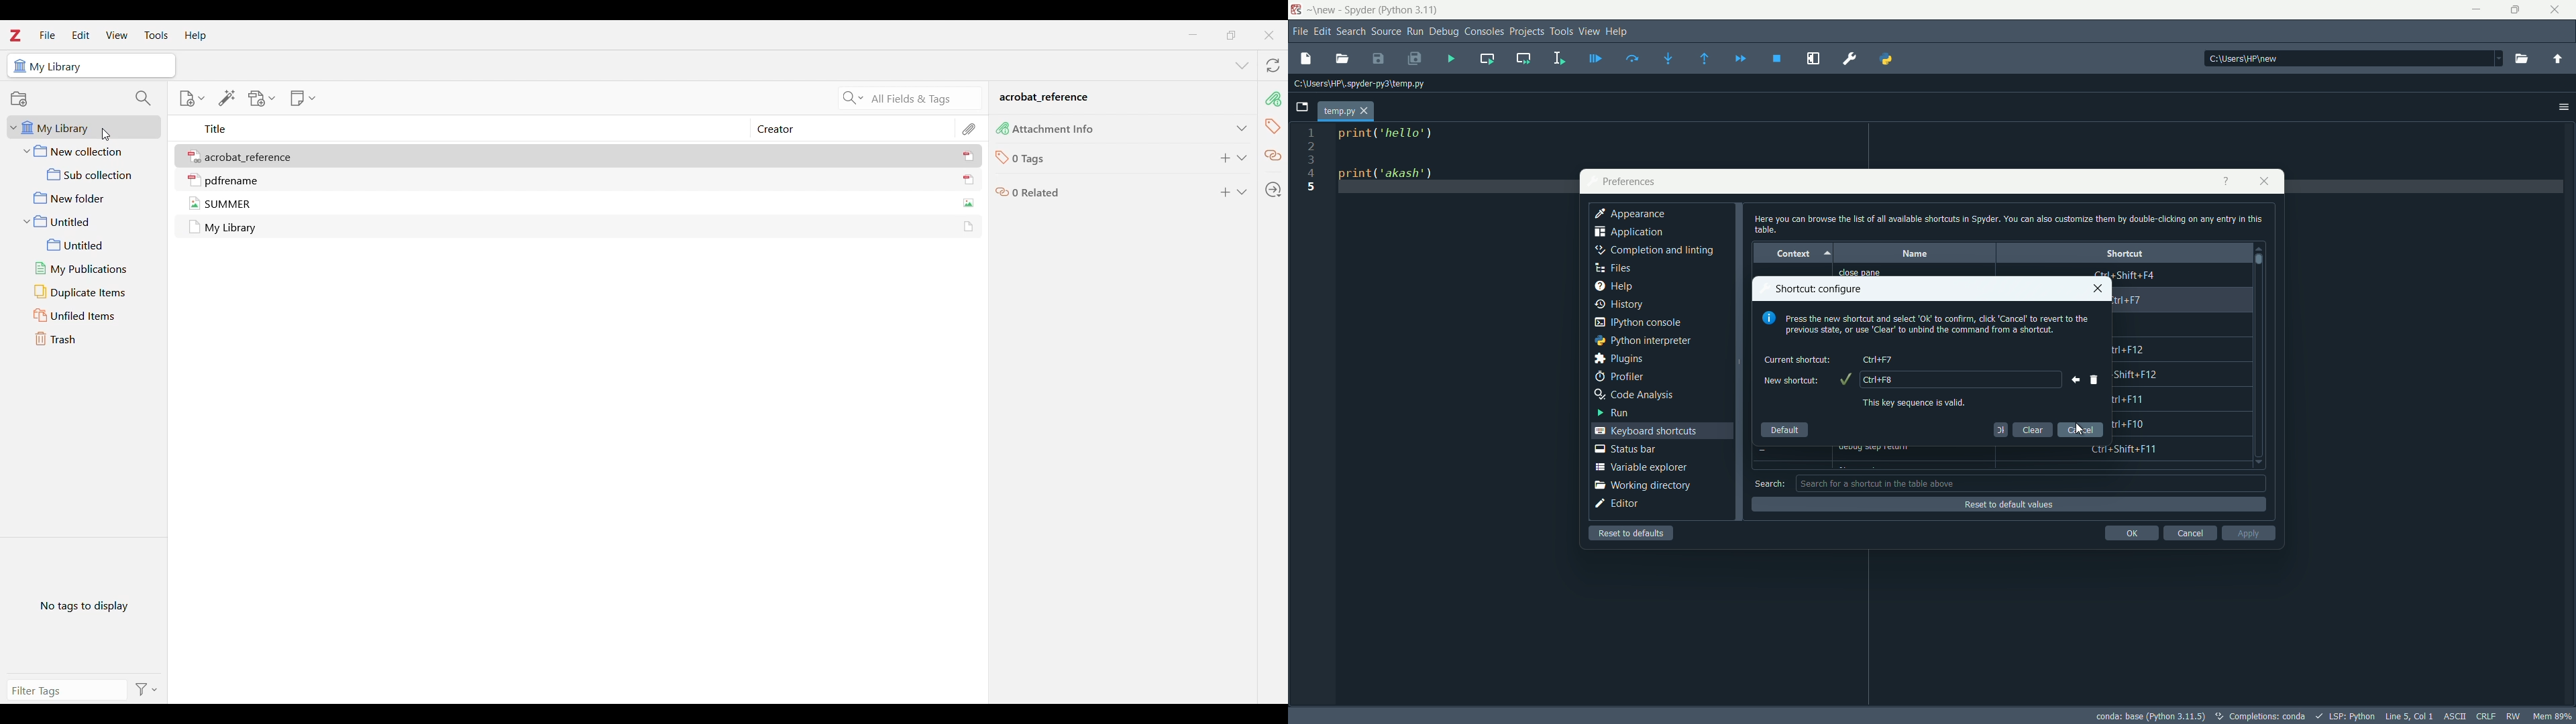  What do you see at coordinates (1612, 268) in the screenshot?
I see `files` at bounding box center [1612, 268].